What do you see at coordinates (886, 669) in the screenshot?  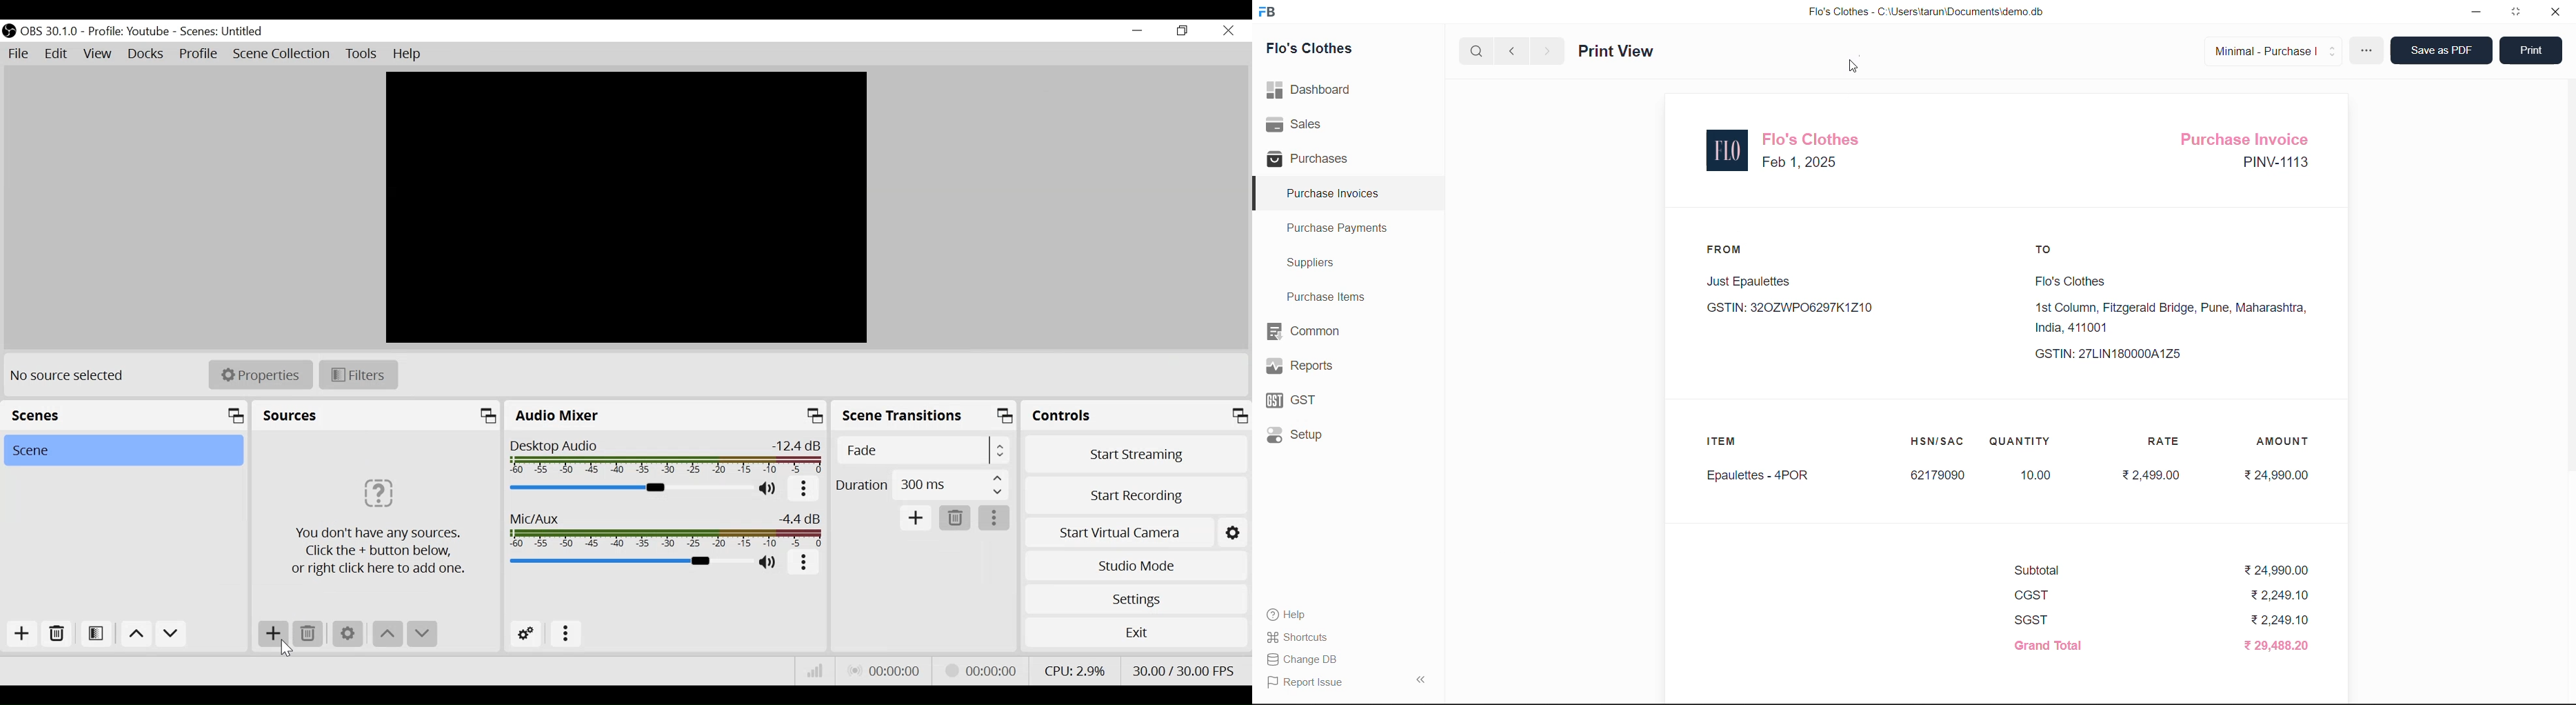 I see `Live Status` at bounding box center [886, 669].